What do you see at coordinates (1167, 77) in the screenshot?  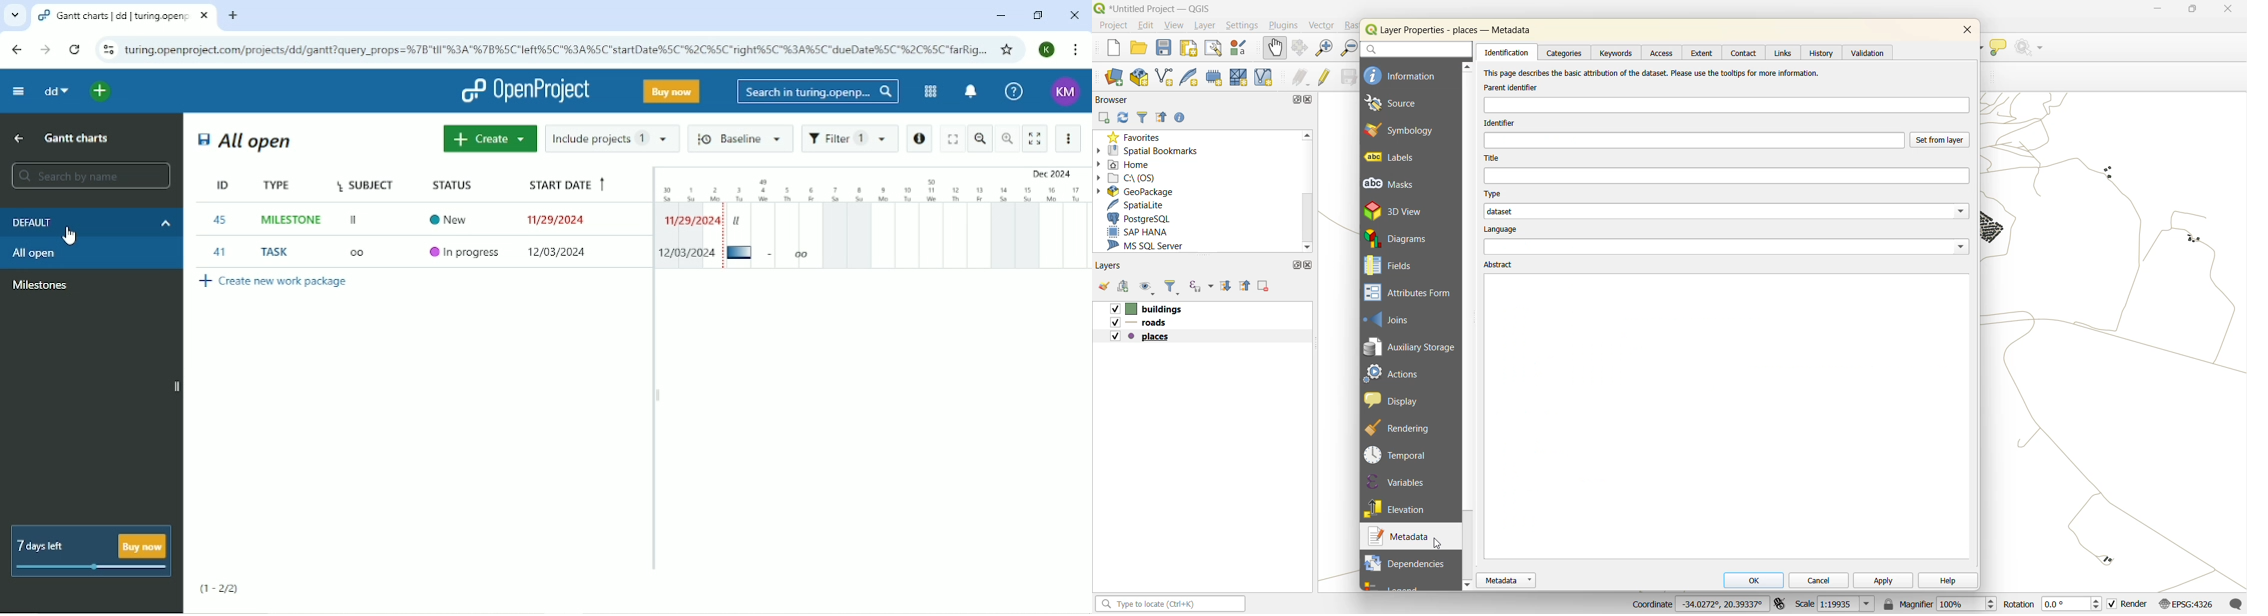 I see `new shapefile` at bounding box center [1167, 77].